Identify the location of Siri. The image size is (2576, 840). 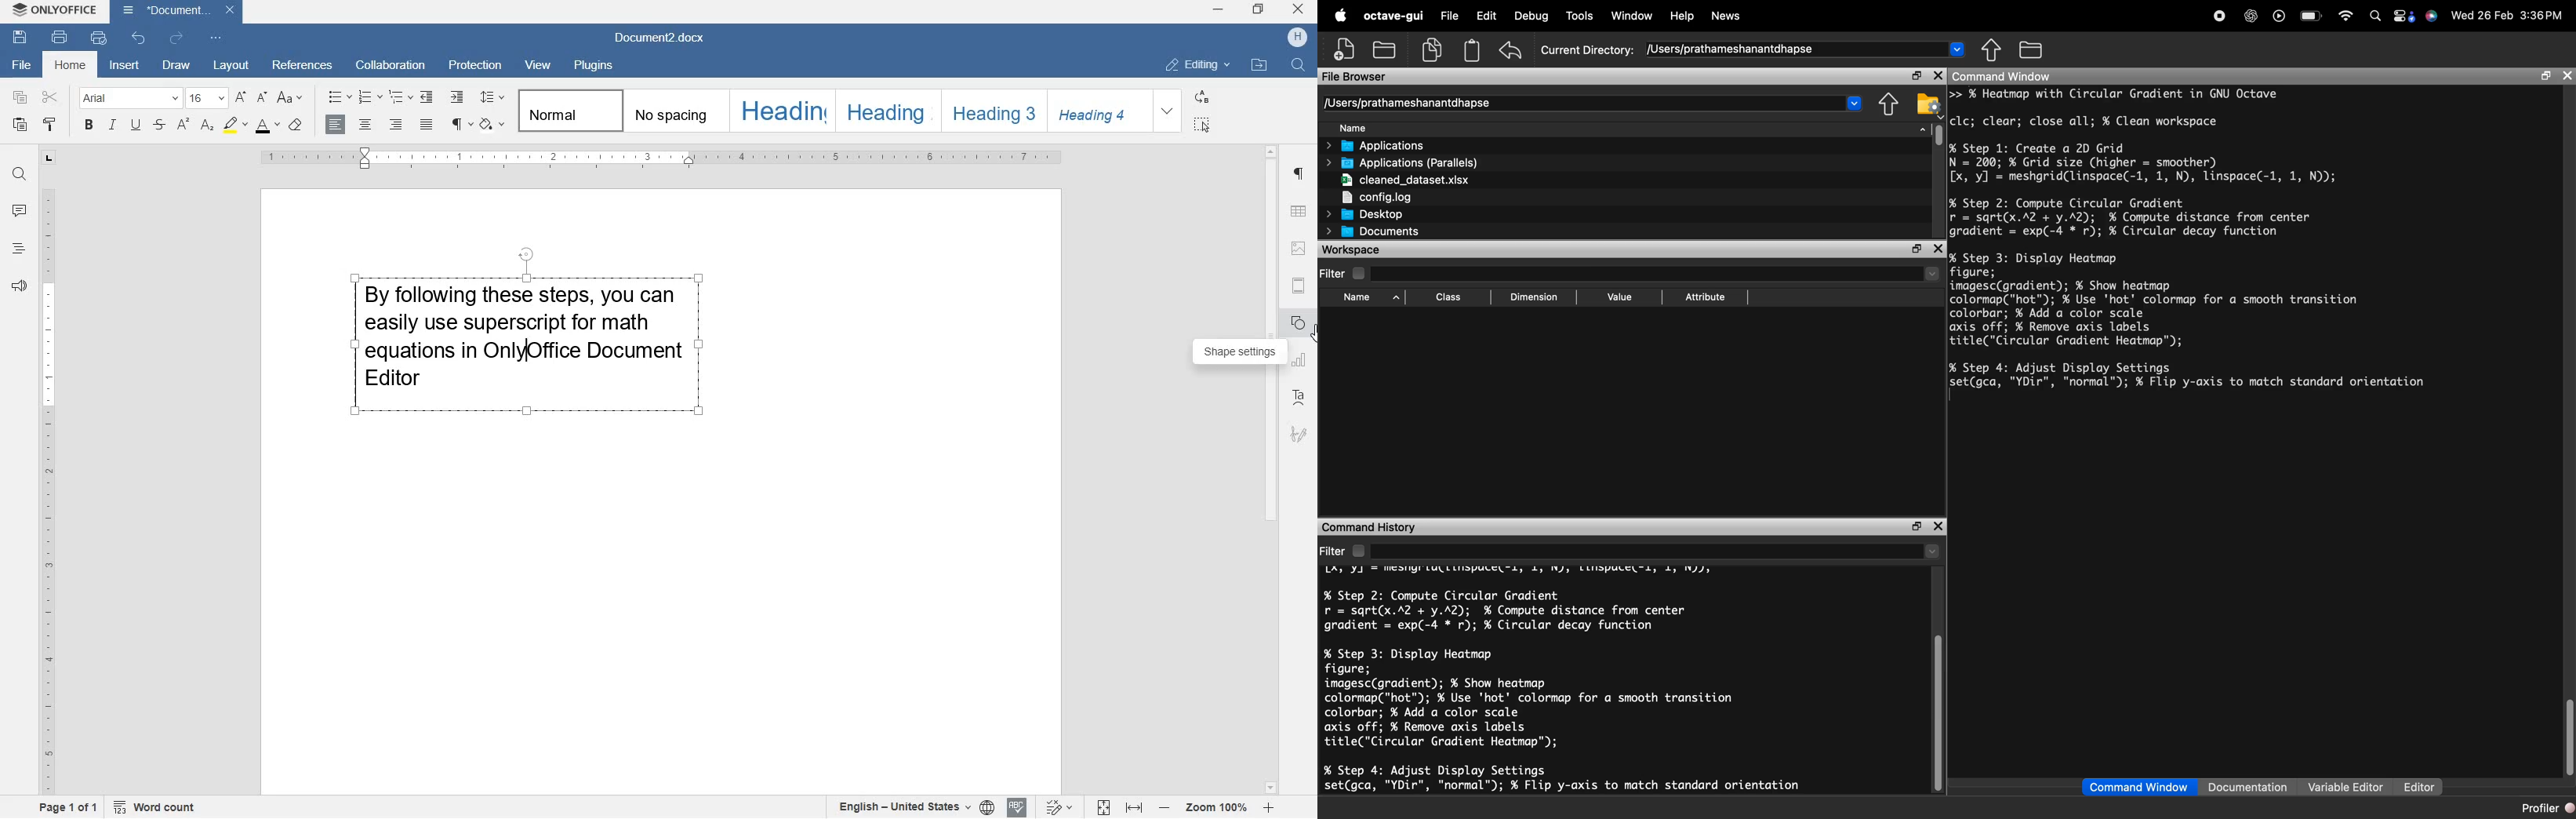
(2433, 16).